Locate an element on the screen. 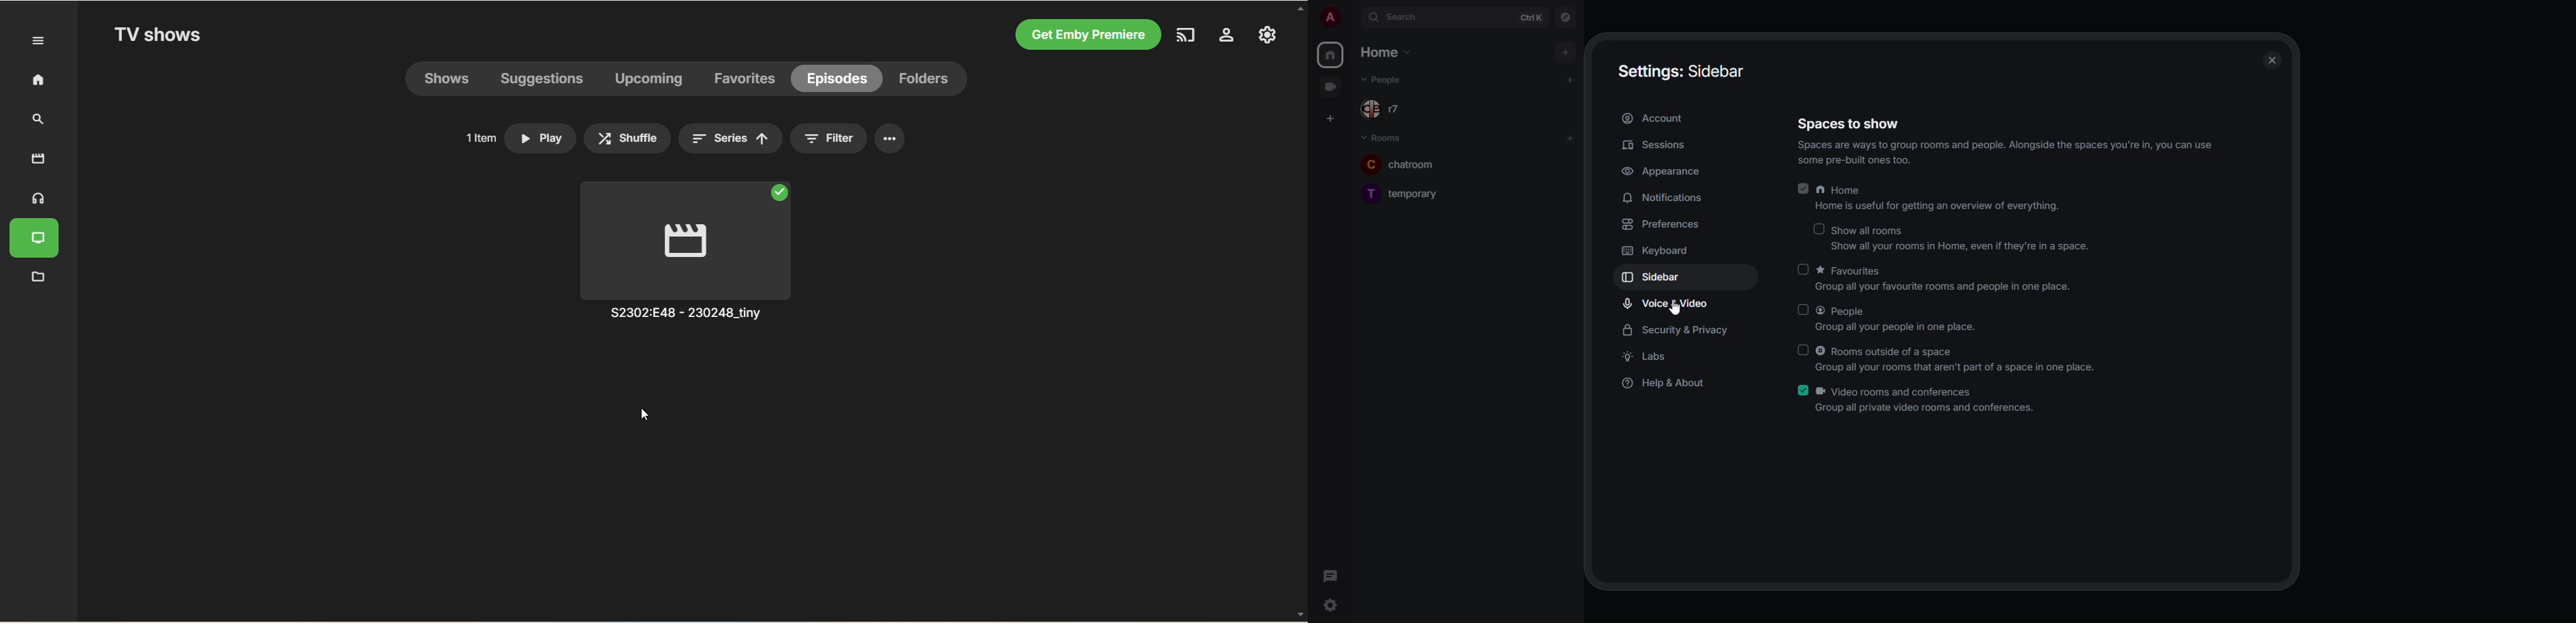 Image resolution: width=2576 pixels, height=644 pixels. help & about is located at coordinates (1667, 384).